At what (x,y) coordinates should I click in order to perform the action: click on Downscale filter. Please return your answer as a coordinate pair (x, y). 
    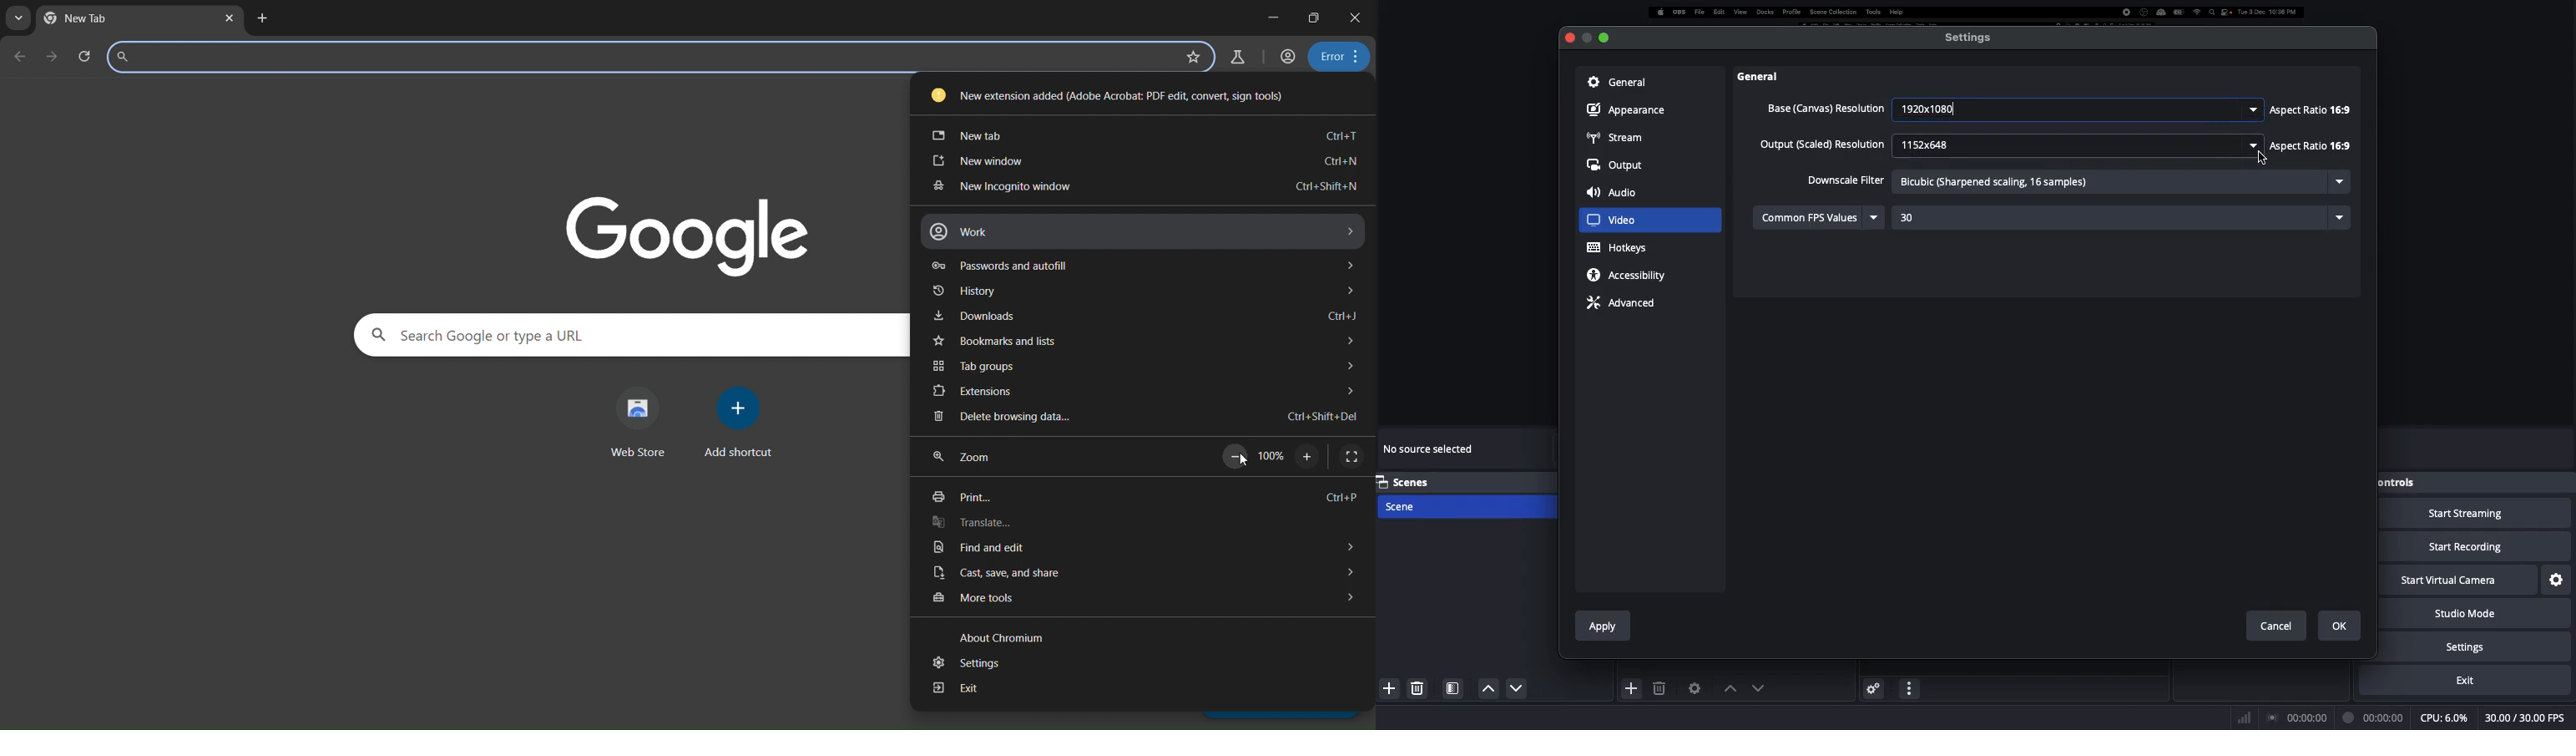
    Looking at the image, I should click on (1846, 179).